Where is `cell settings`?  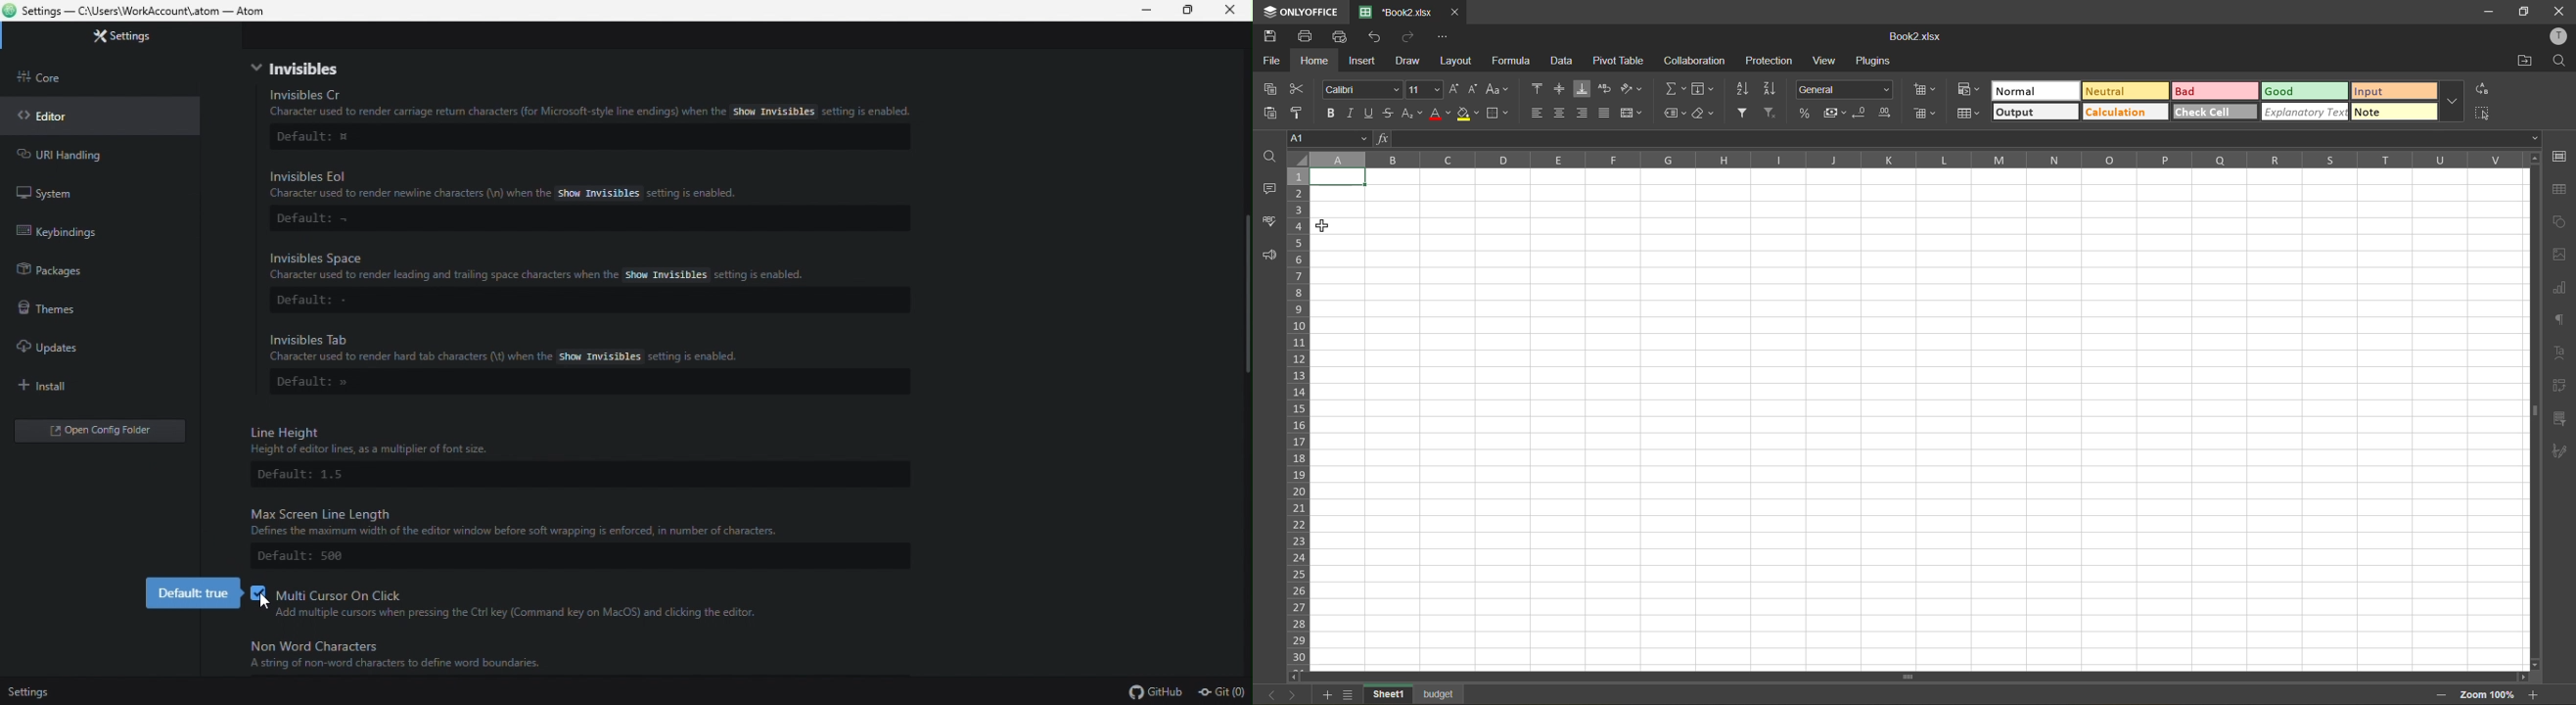
cell settings is located at coordinates (2561, 156).